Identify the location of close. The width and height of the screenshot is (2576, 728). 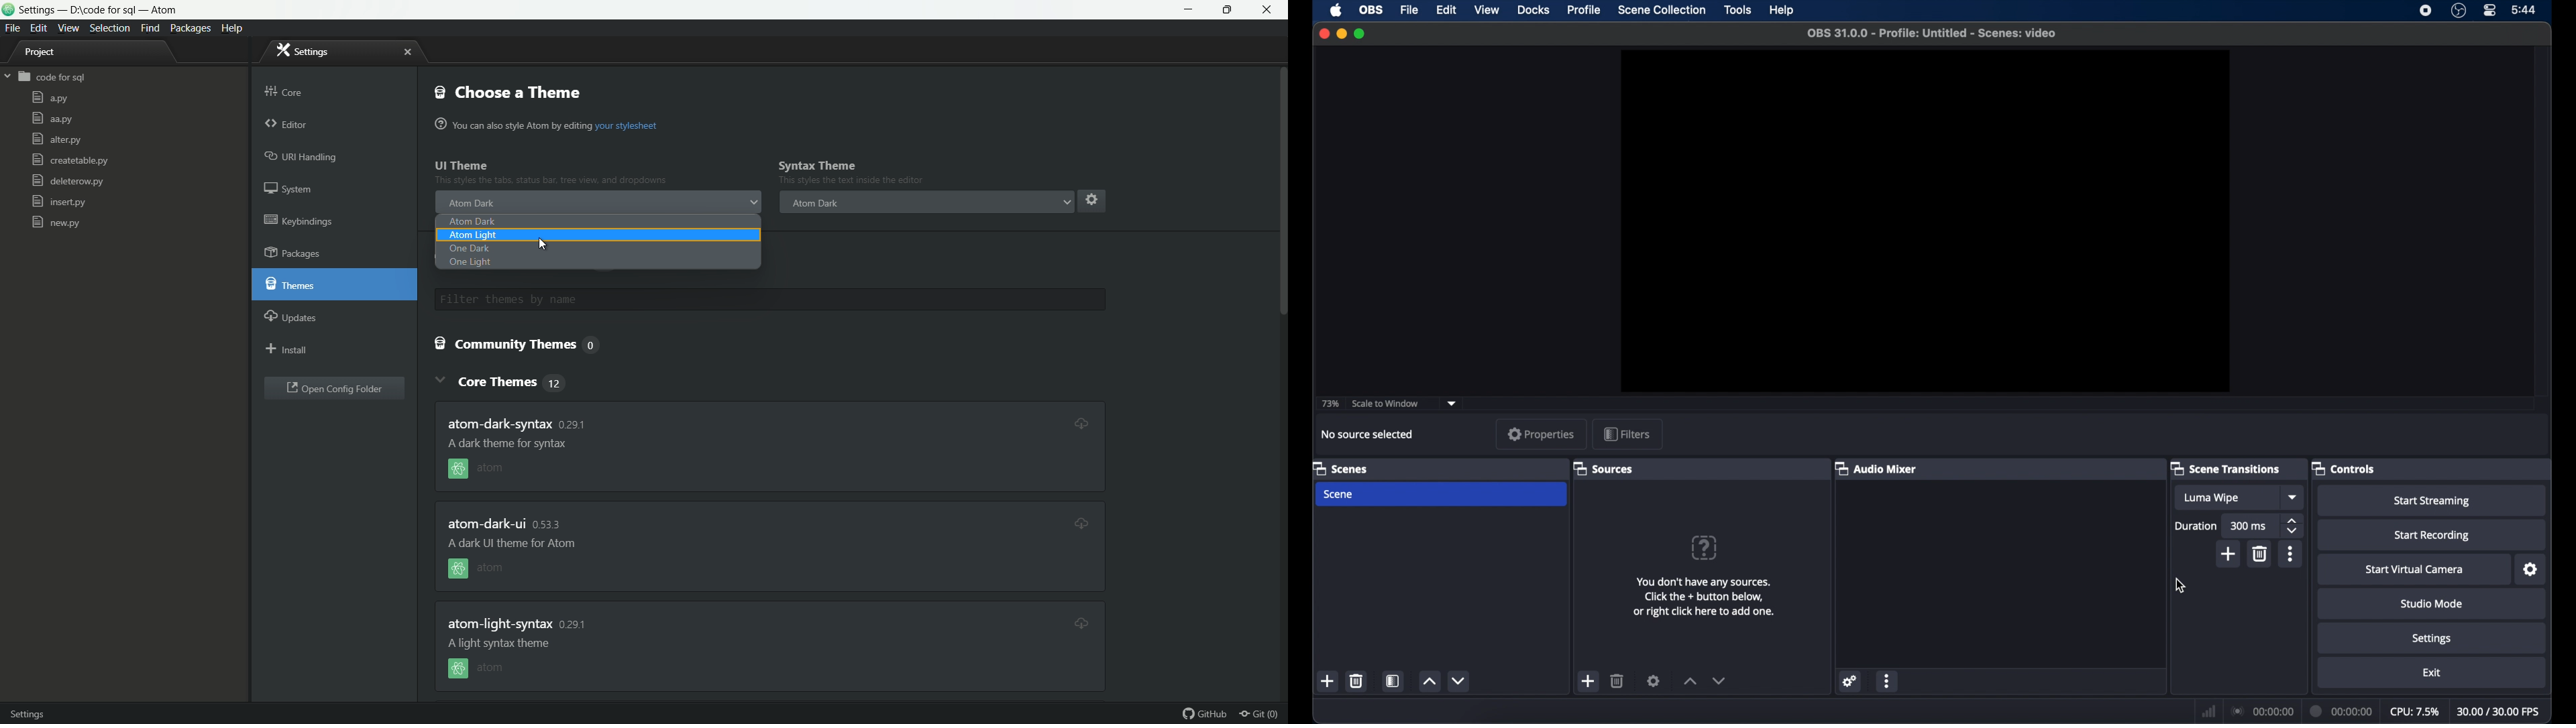
(407, 52).